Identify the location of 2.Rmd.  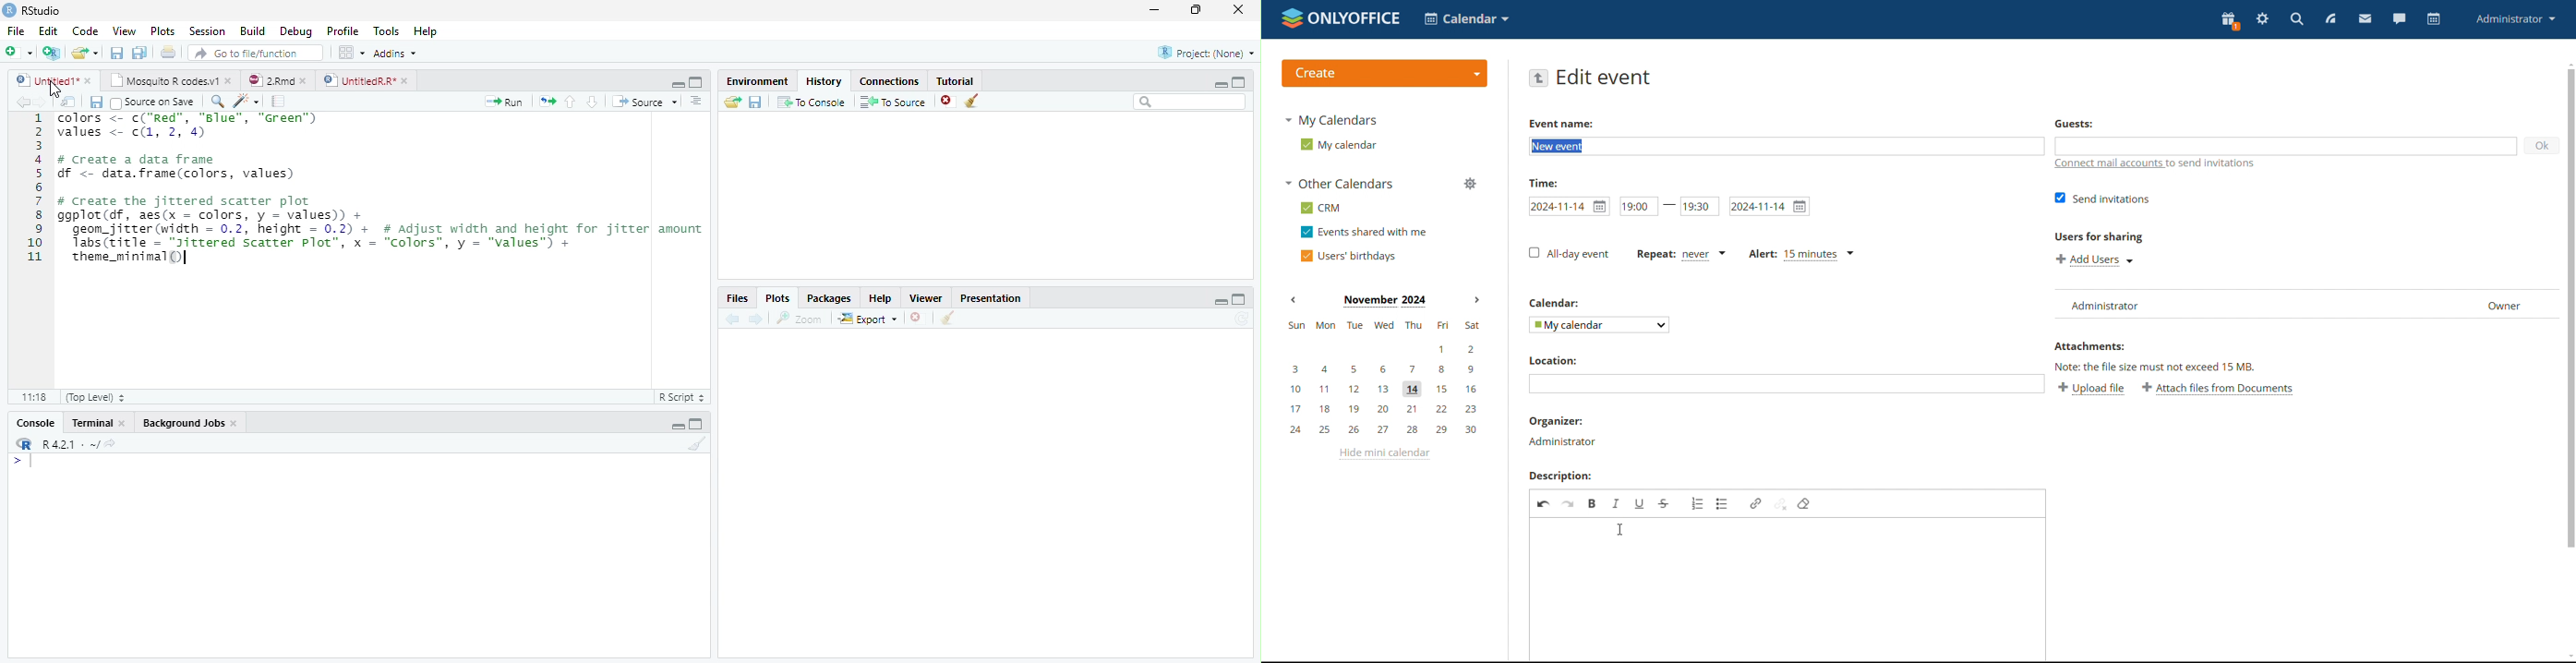
(269, 80).